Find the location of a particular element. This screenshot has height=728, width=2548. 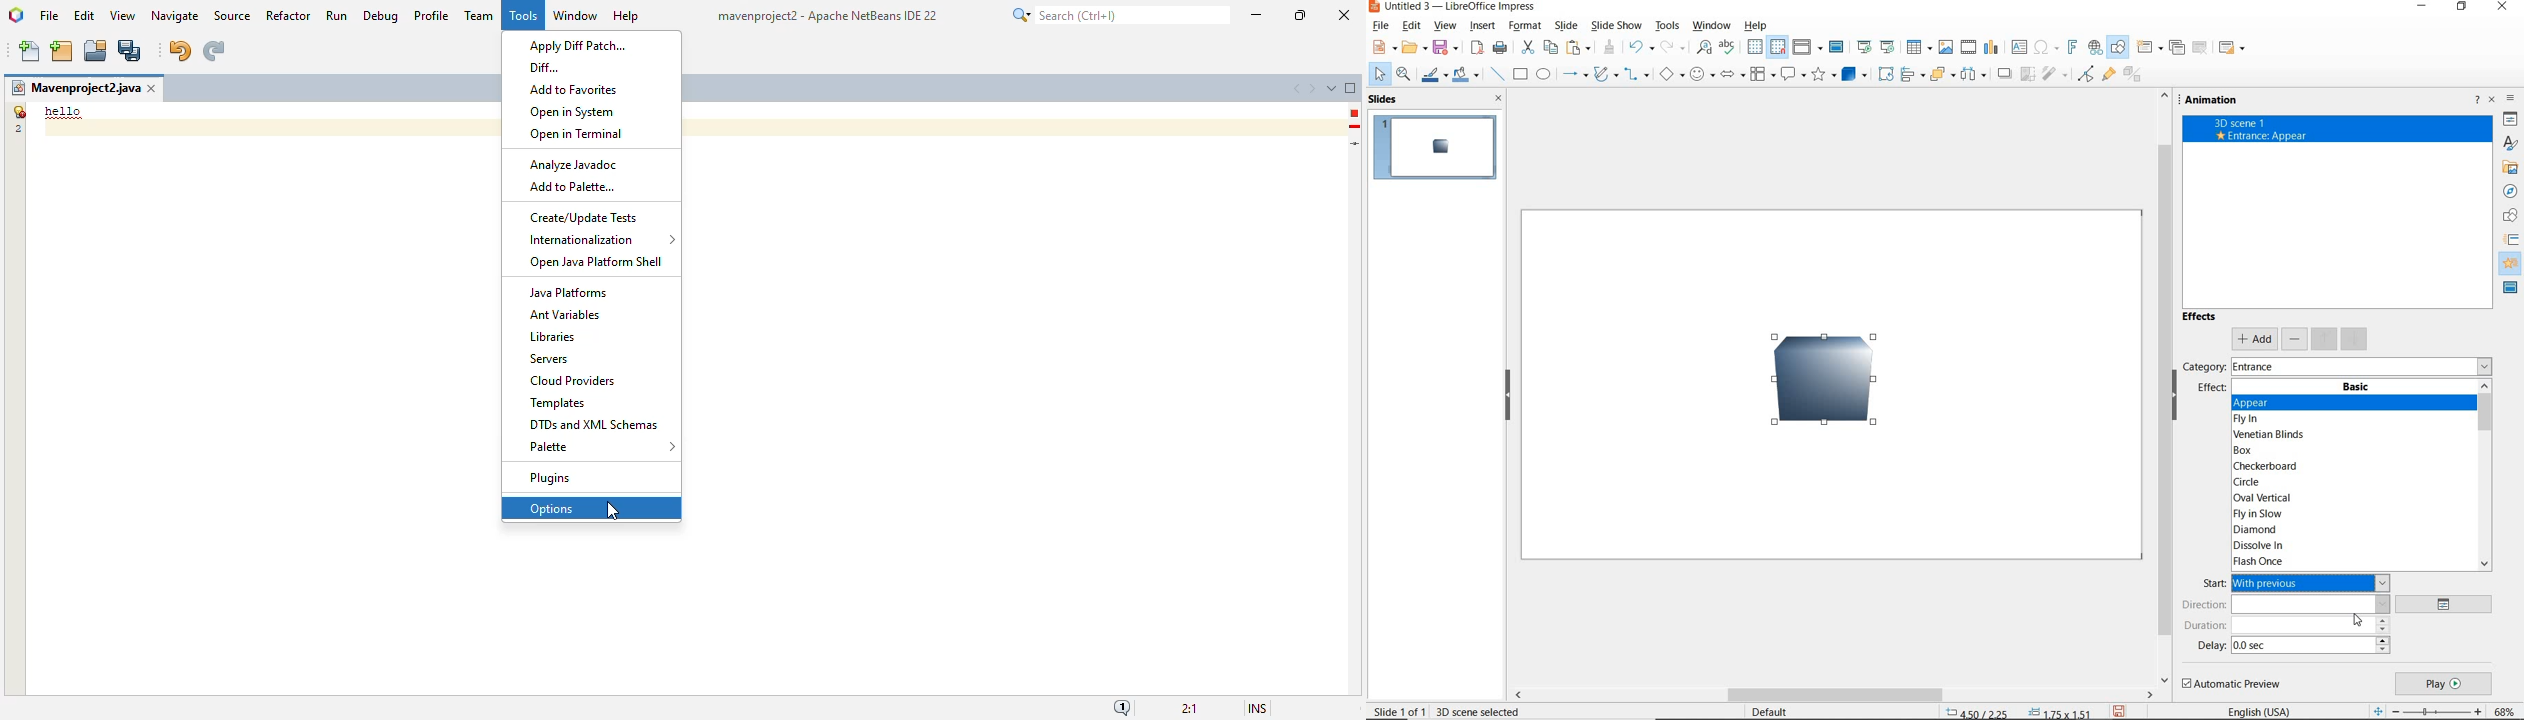

snap to grid is located at coordinates (1779, 47).